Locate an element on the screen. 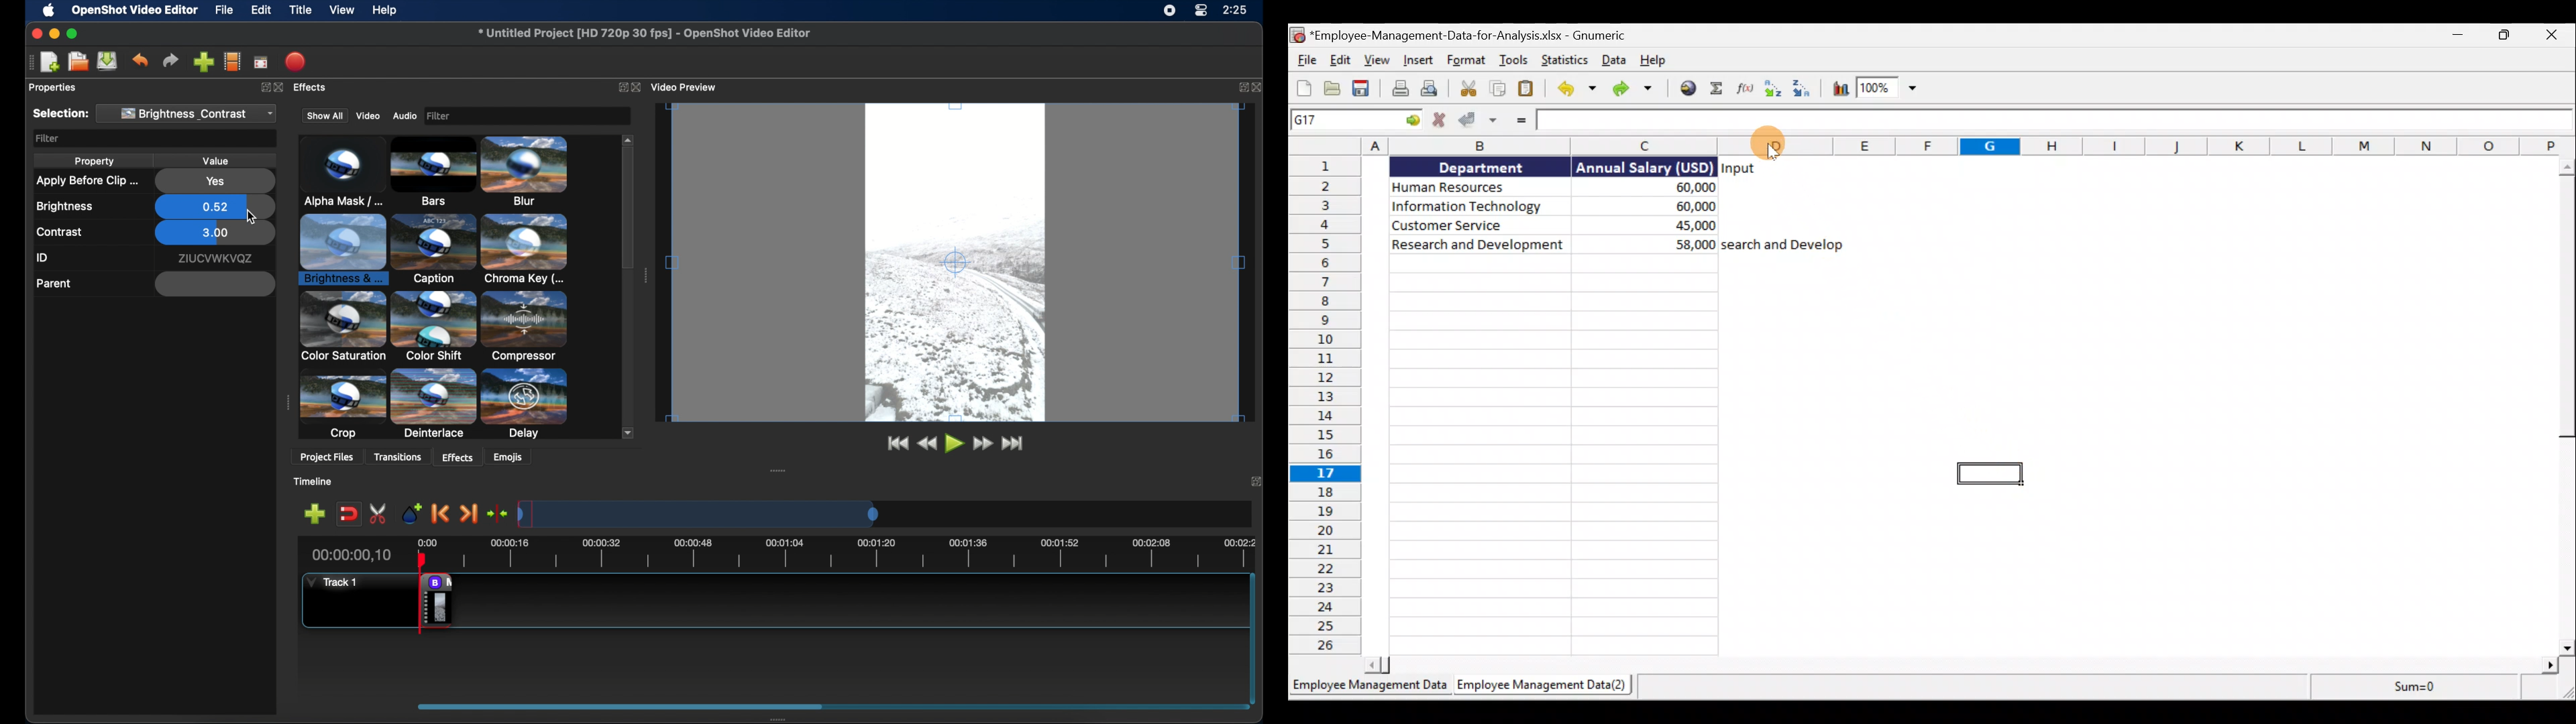  Sum=0 is located at coordinates (2443, 689).